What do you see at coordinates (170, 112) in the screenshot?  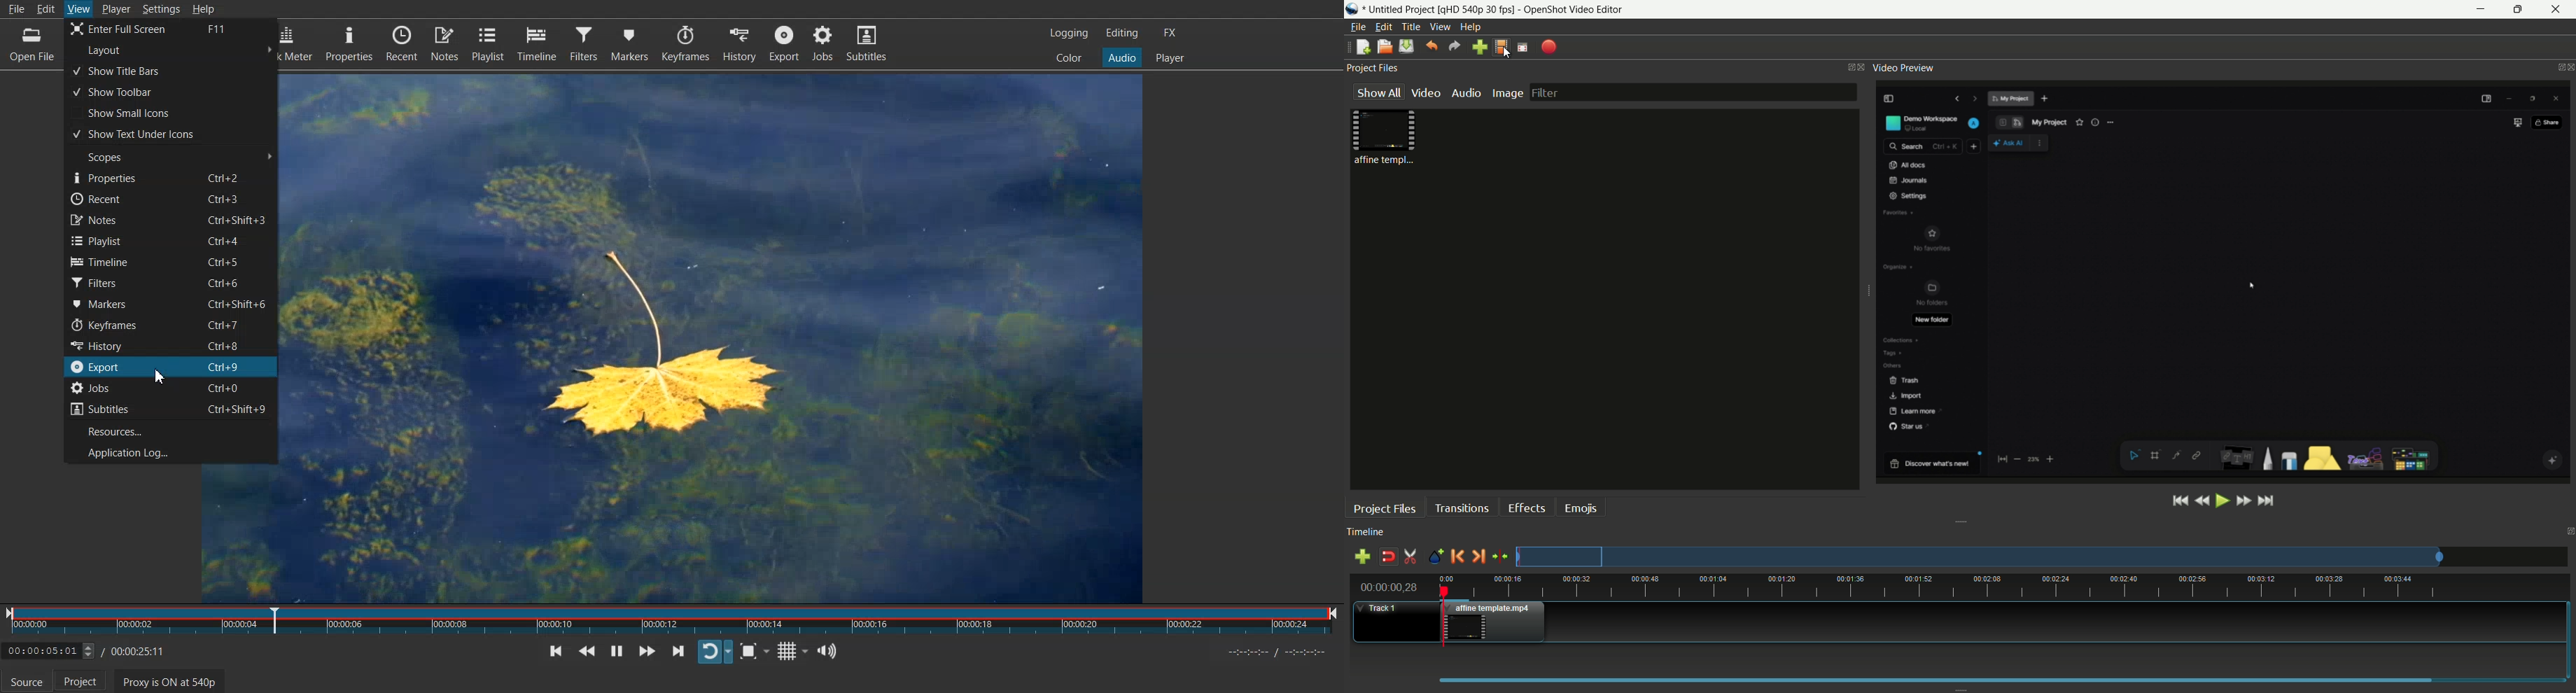 I see `Show small Icons` at bounding box center [170, 112].